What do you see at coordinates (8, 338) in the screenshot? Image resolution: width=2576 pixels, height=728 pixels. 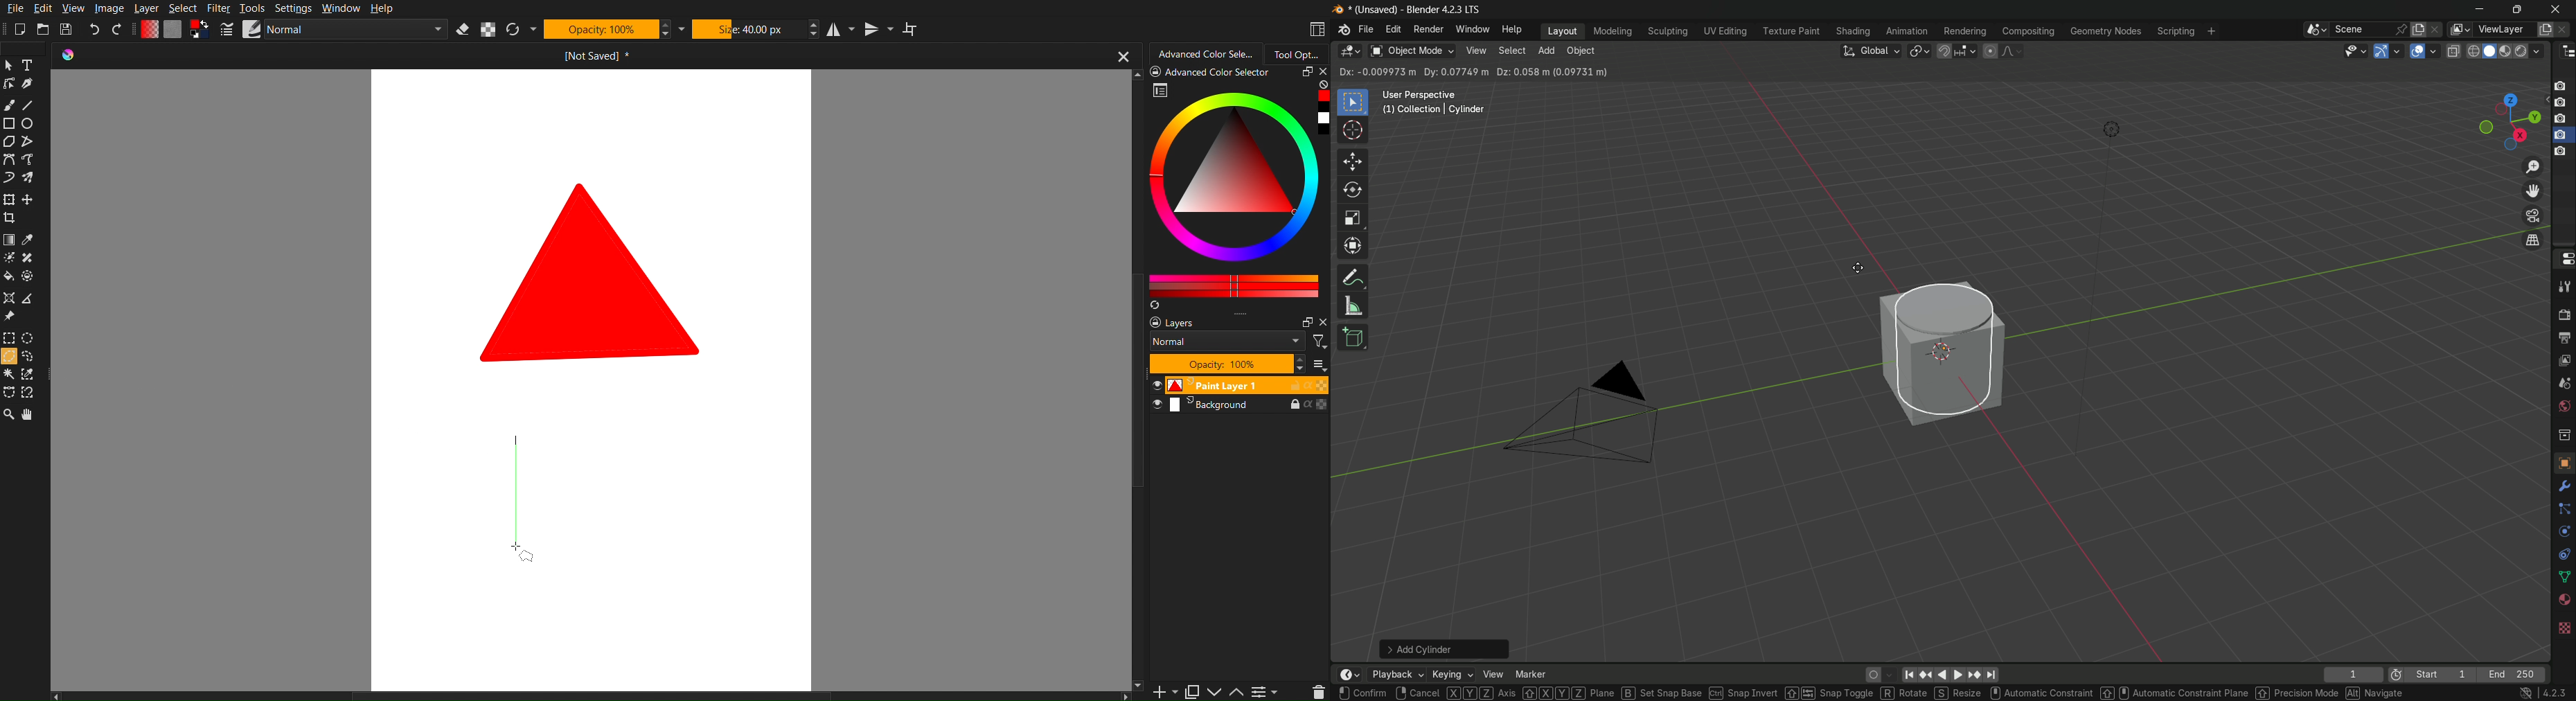 I see `Selection square` at bounding box center [8, 338].